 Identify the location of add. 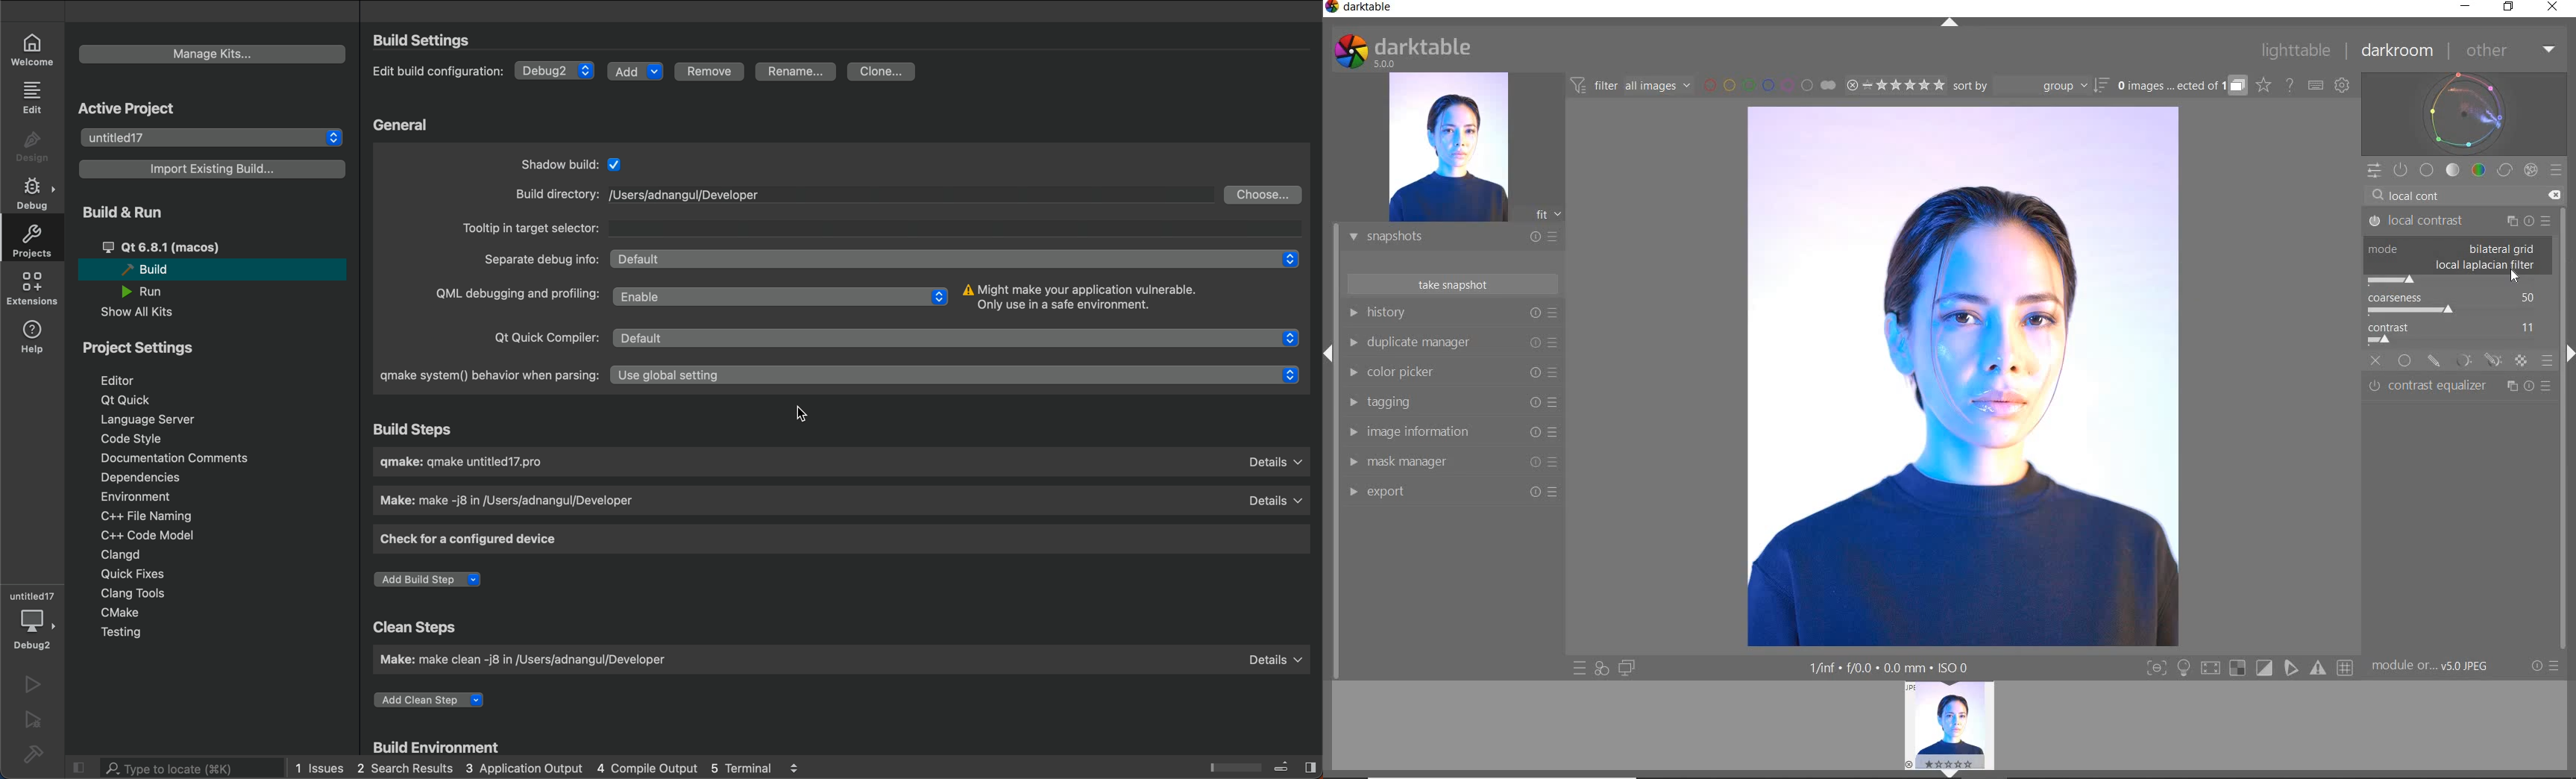
(635, 73).